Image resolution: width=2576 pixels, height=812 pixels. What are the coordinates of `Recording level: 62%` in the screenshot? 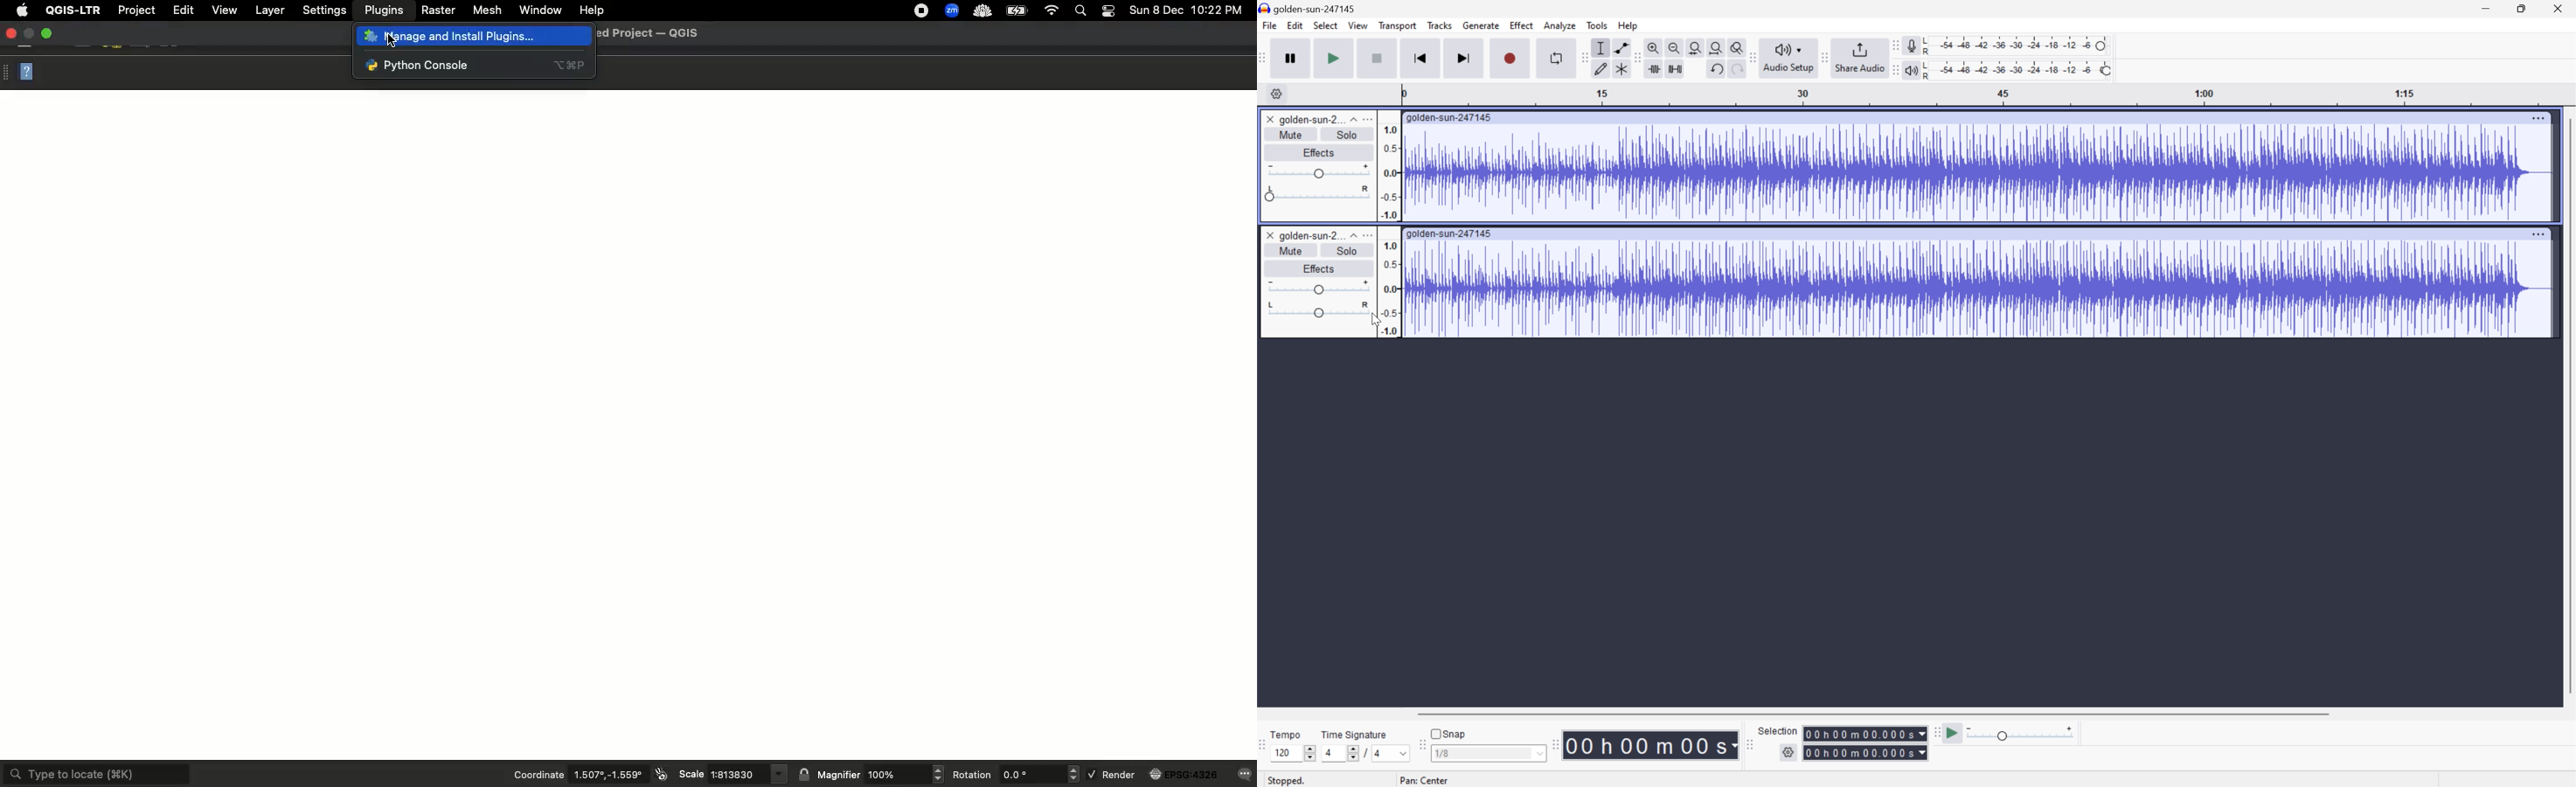 It's located at (2017, 44).